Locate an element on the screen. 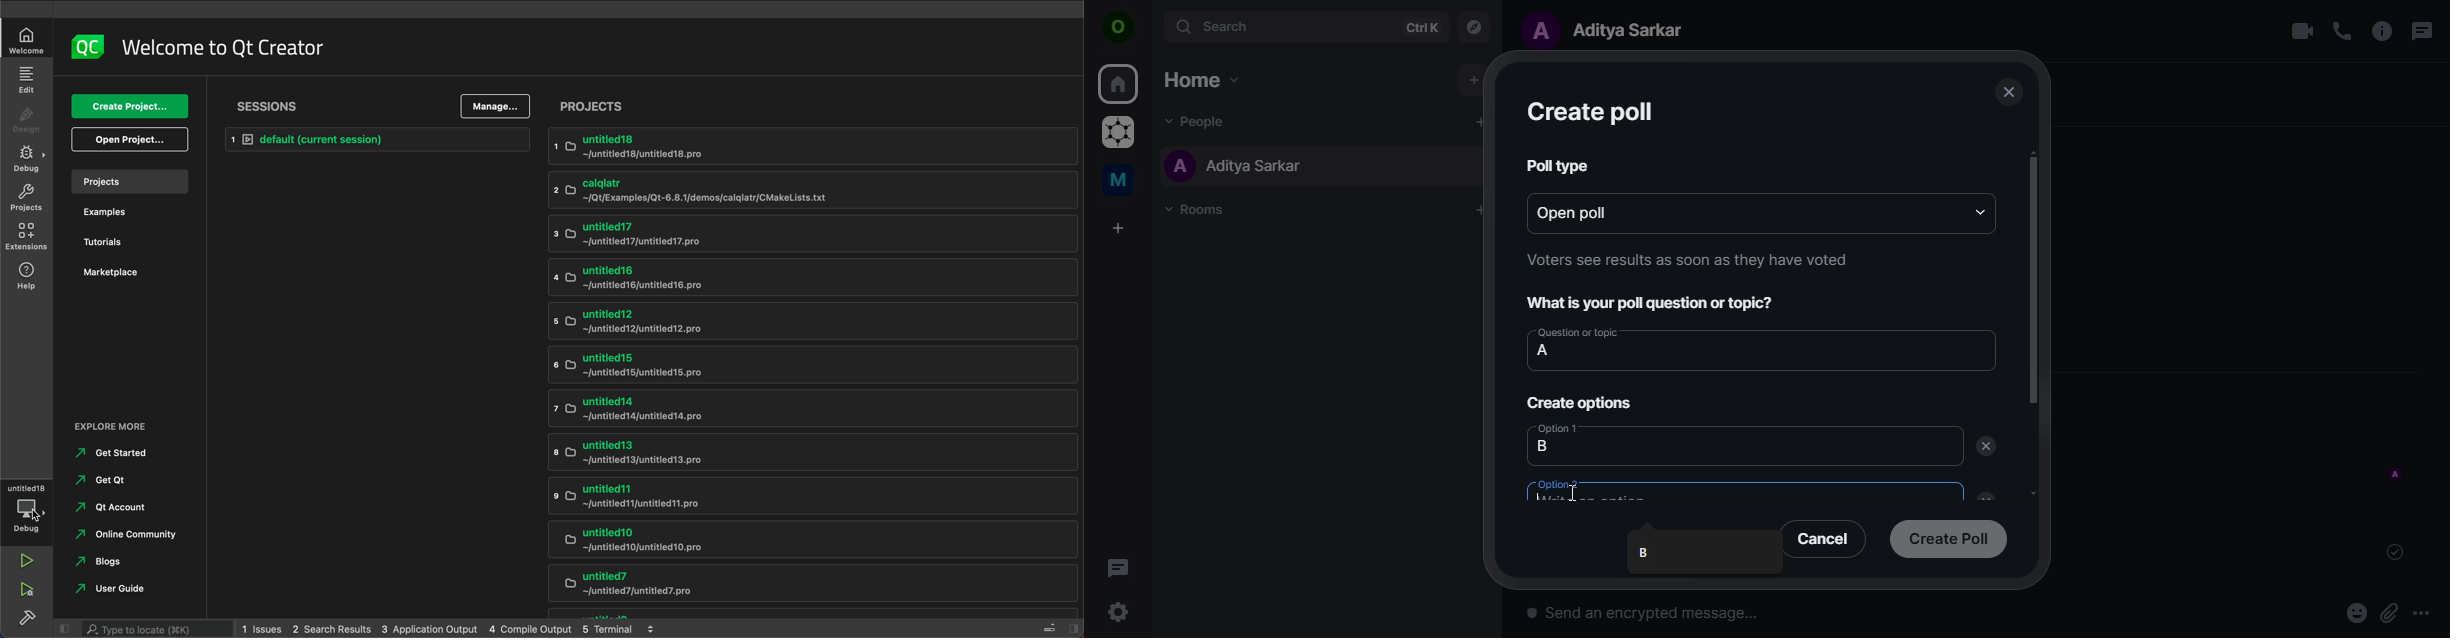 The image size is (2464, 644). message sent by  is located at coordinates (2397, 475).